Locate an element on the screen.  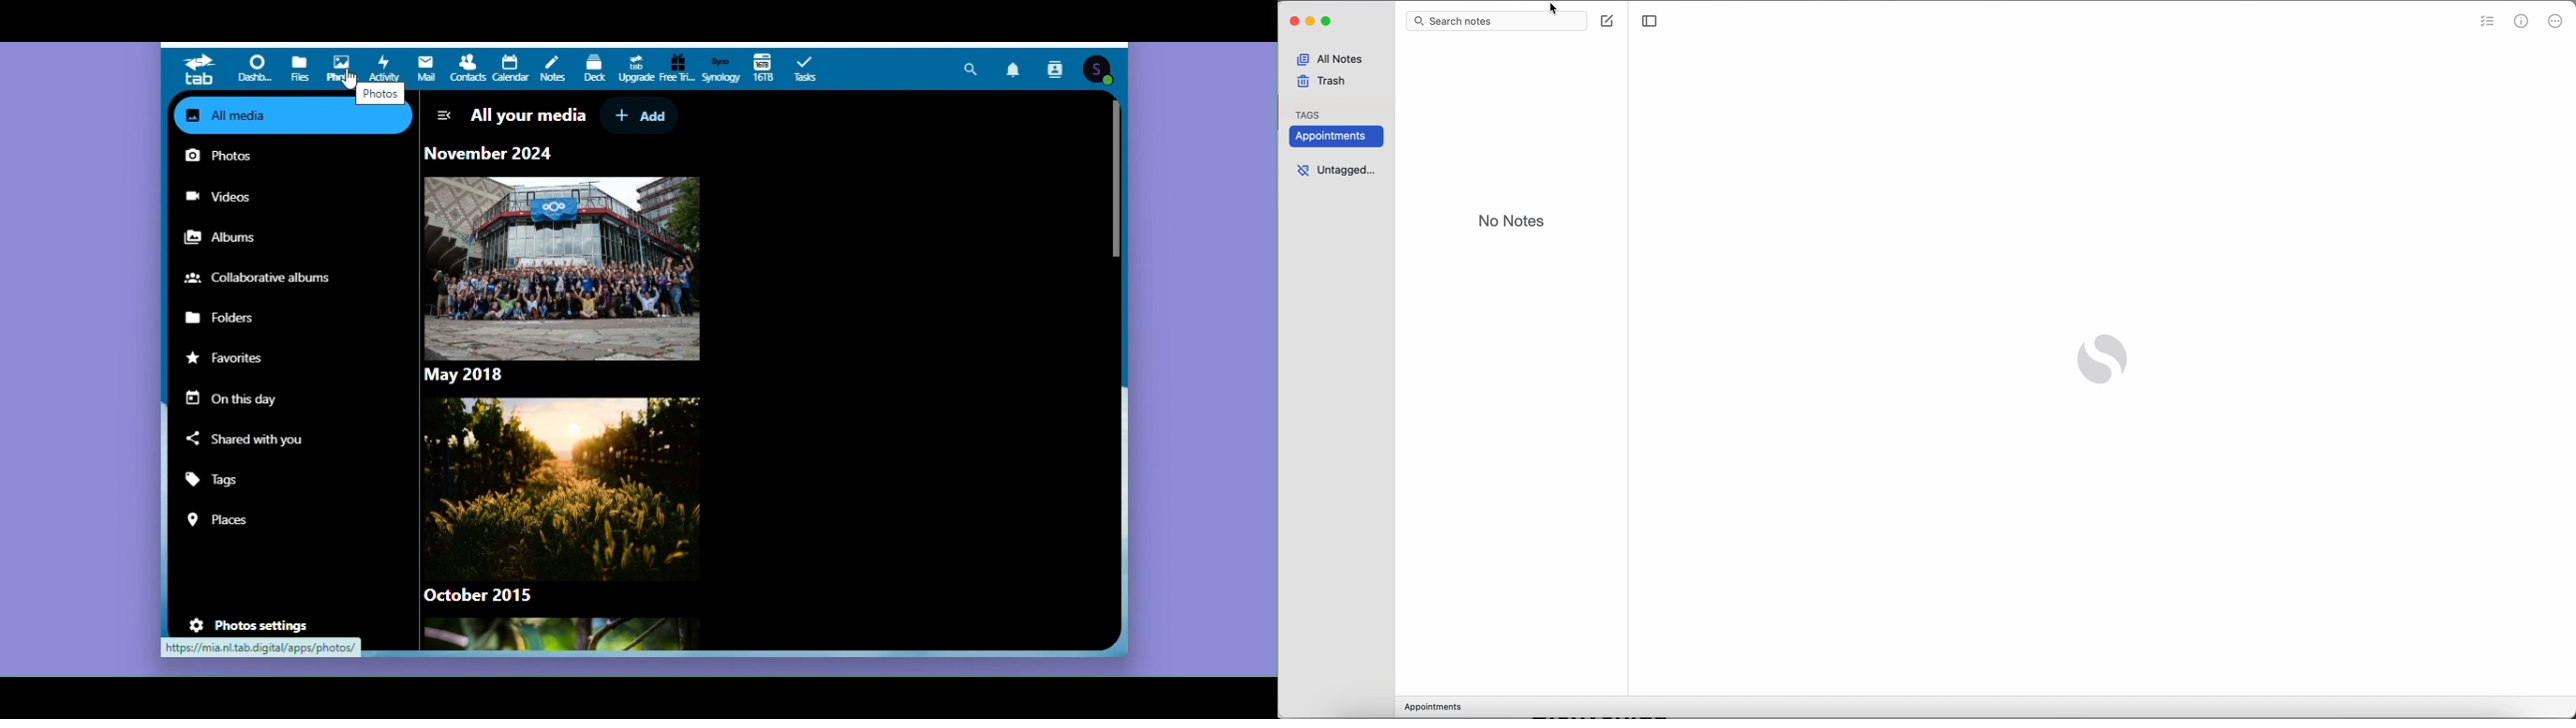
Tags  is located at coordinates (228, 482).